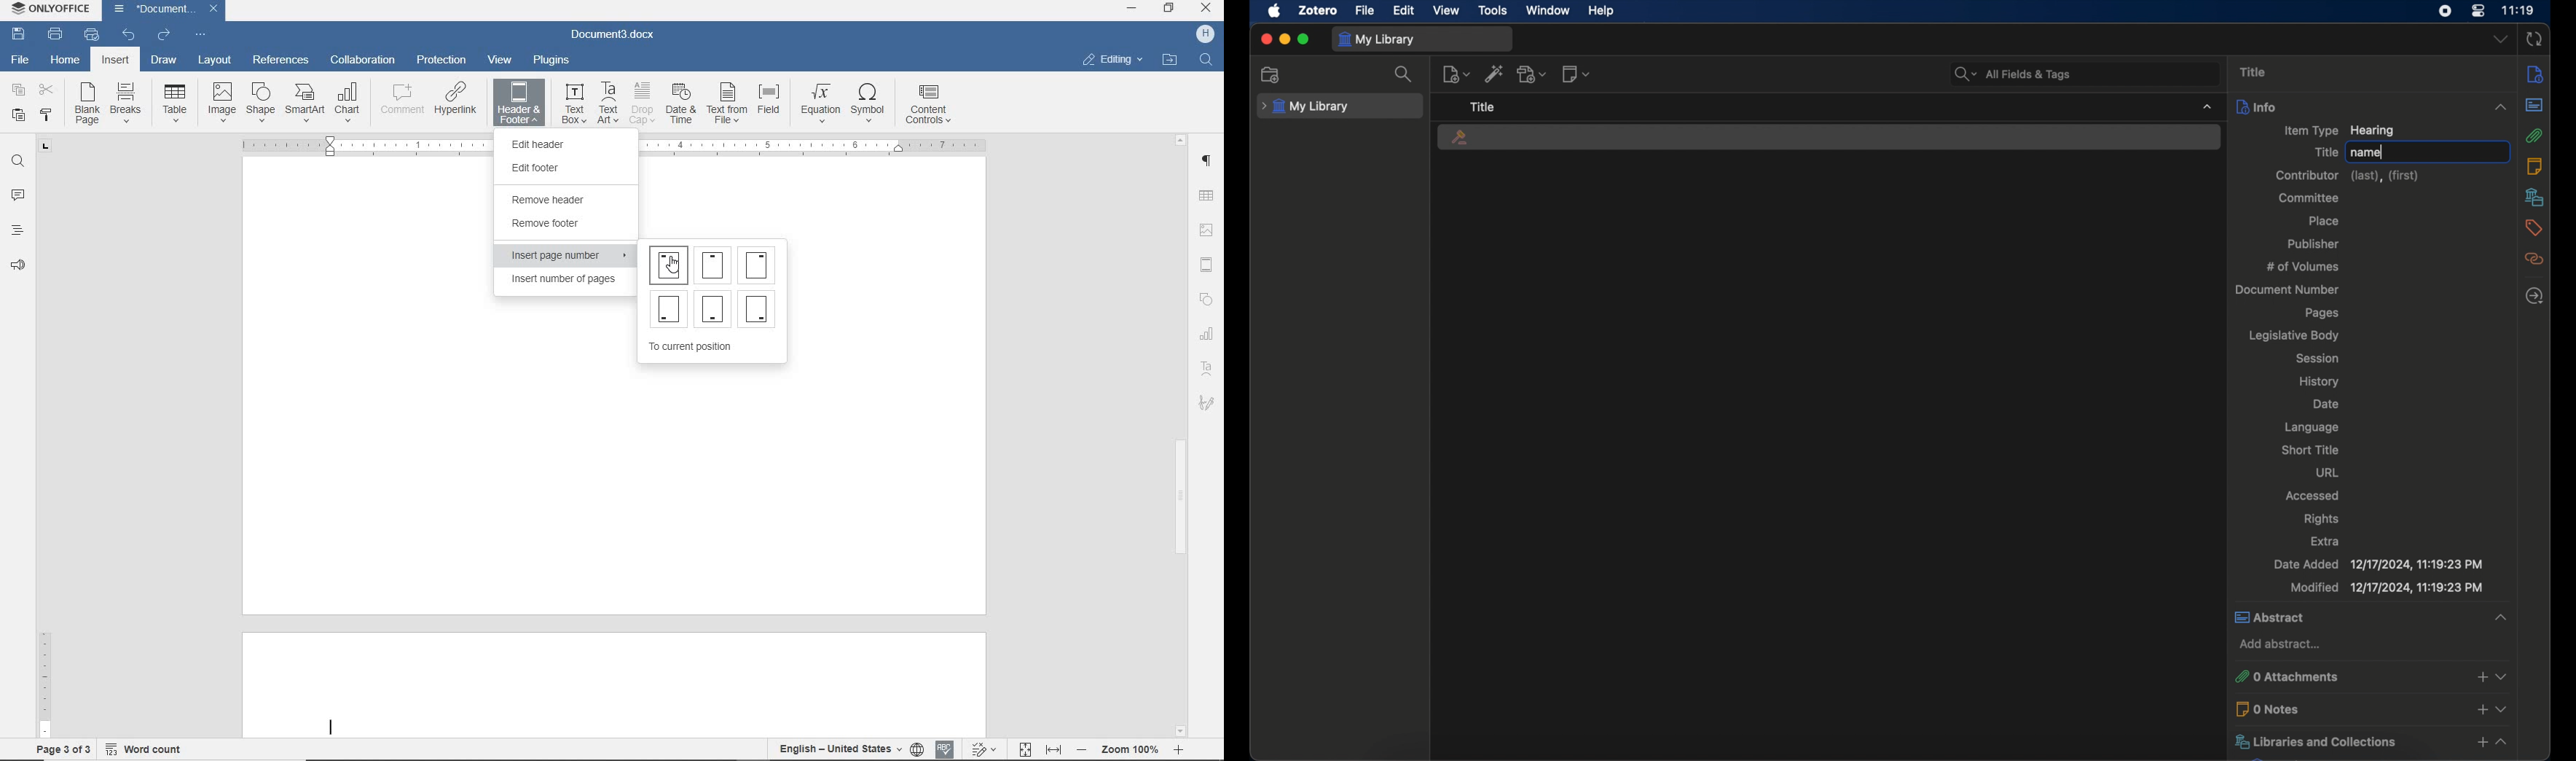  Describe the element at coordinates (728, 104) in the screenshot. I see `TEXT FROM FILE` at that location.